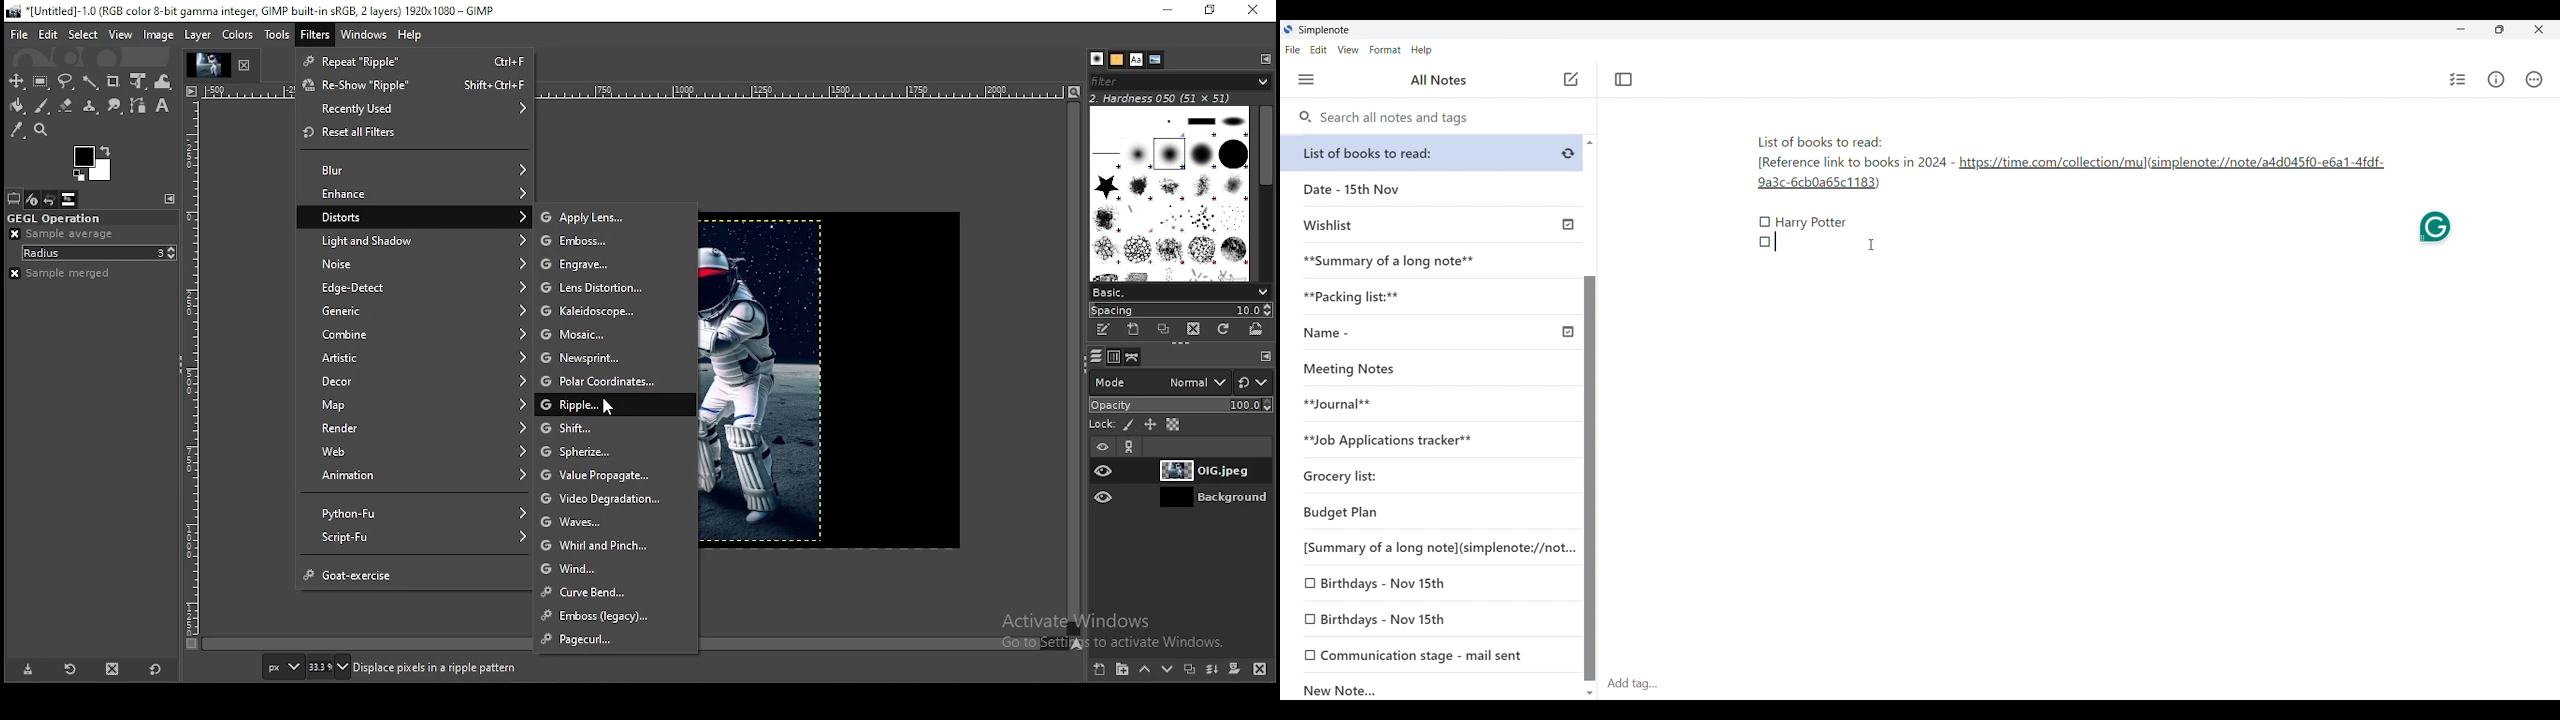  What do you see at coordinates (1223, 328) in the screenshot?
I see `refresh brushes` at bounding box center [1223, 328].